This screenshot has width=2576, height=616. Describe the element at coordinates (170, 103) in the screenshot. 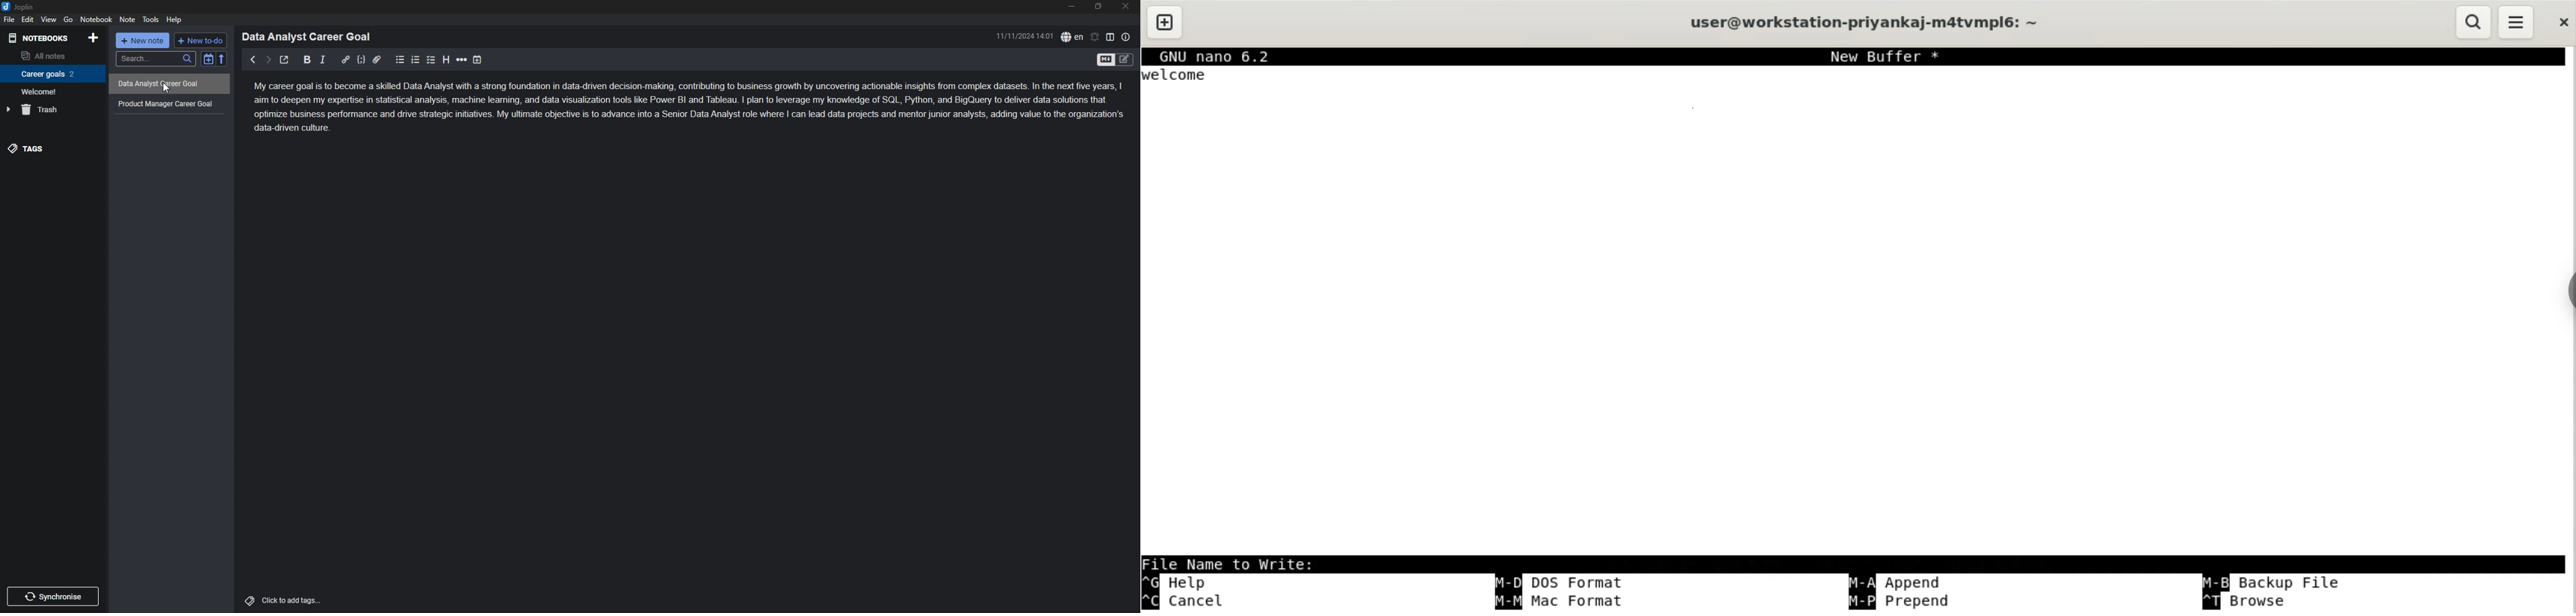

I see `Product Manager Career Goal` at that location.